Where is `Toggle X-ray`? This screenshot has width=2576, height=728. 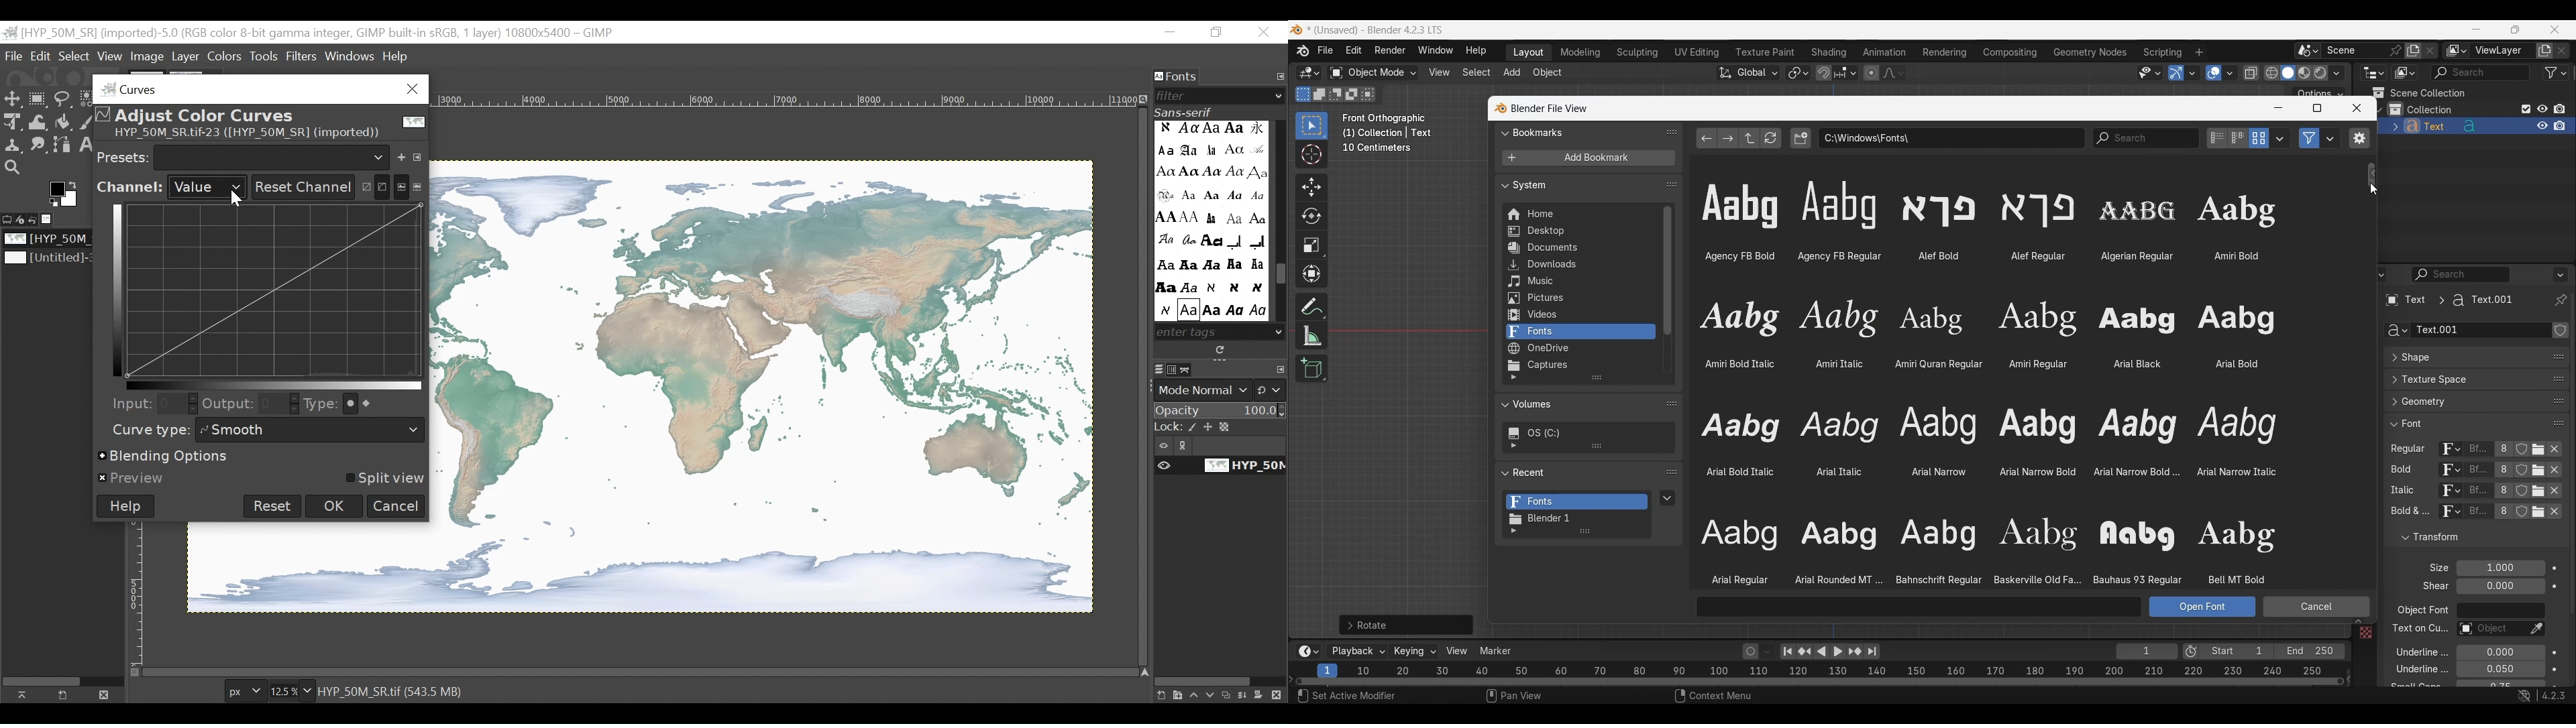
Toggle X-ray is located at coordinates (2251, 73).